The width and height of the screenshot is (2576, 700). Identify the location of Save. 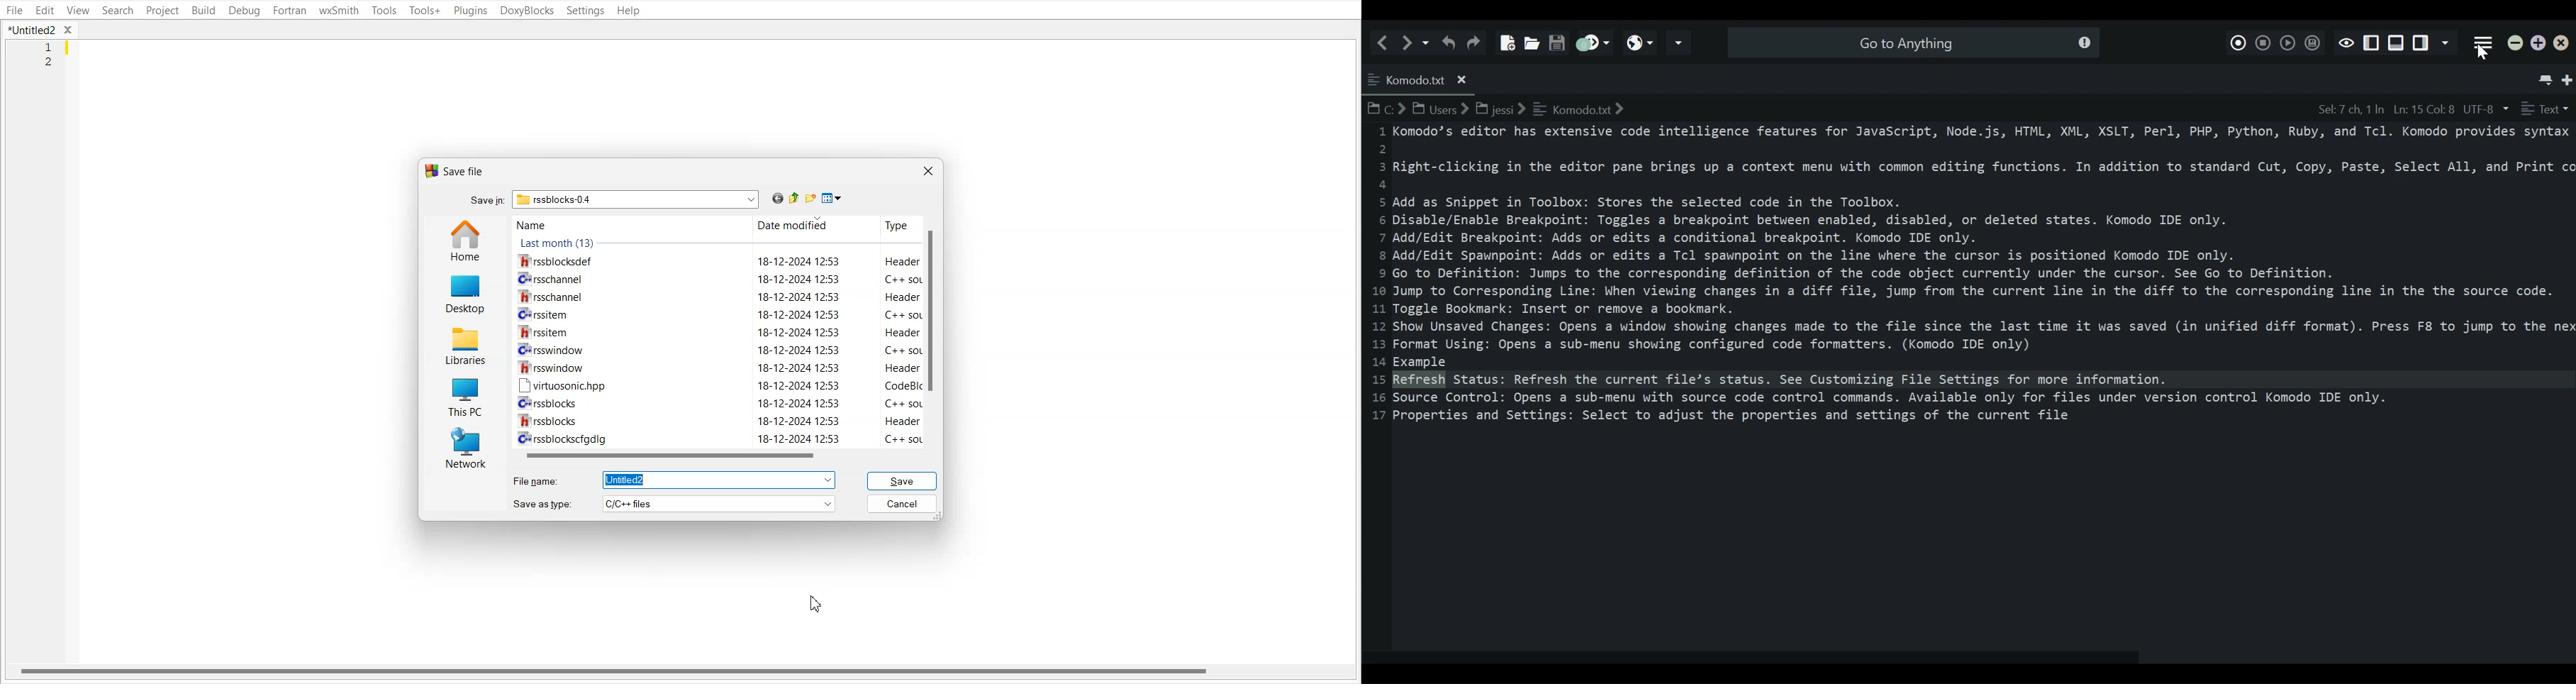
(901, 480).